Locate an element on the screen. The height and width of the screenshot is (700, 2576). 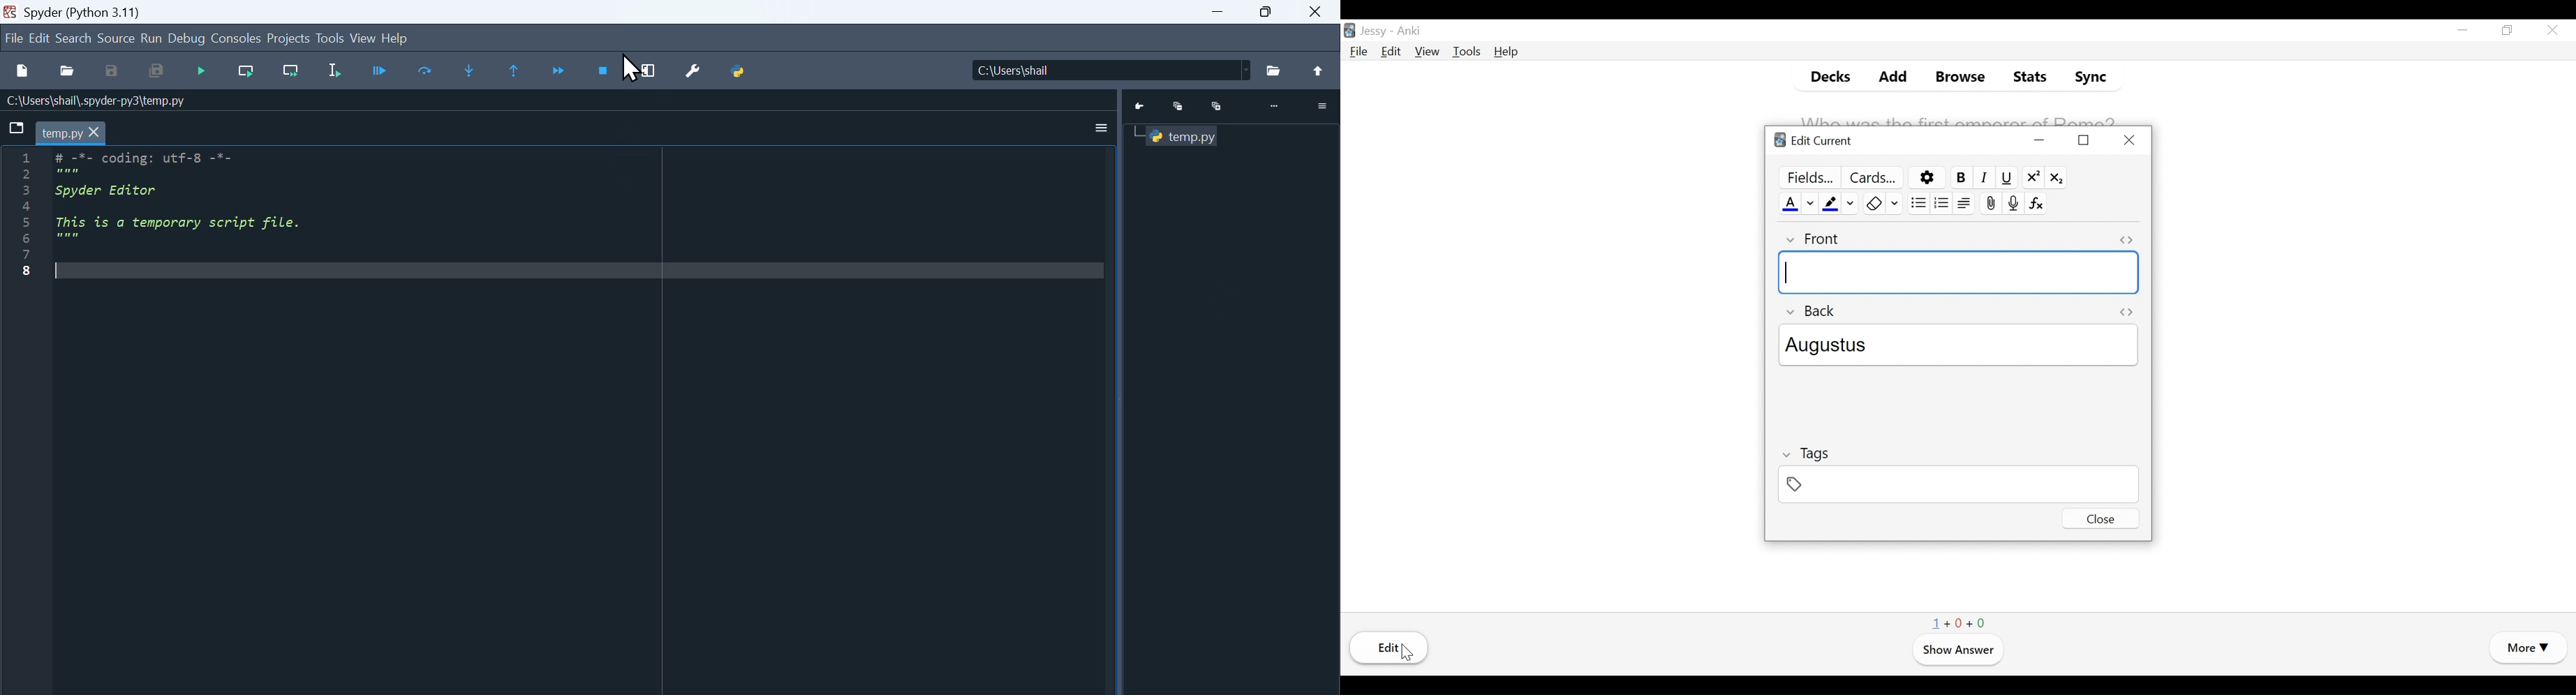
Maximise current window is located at coordinates (652, 68).